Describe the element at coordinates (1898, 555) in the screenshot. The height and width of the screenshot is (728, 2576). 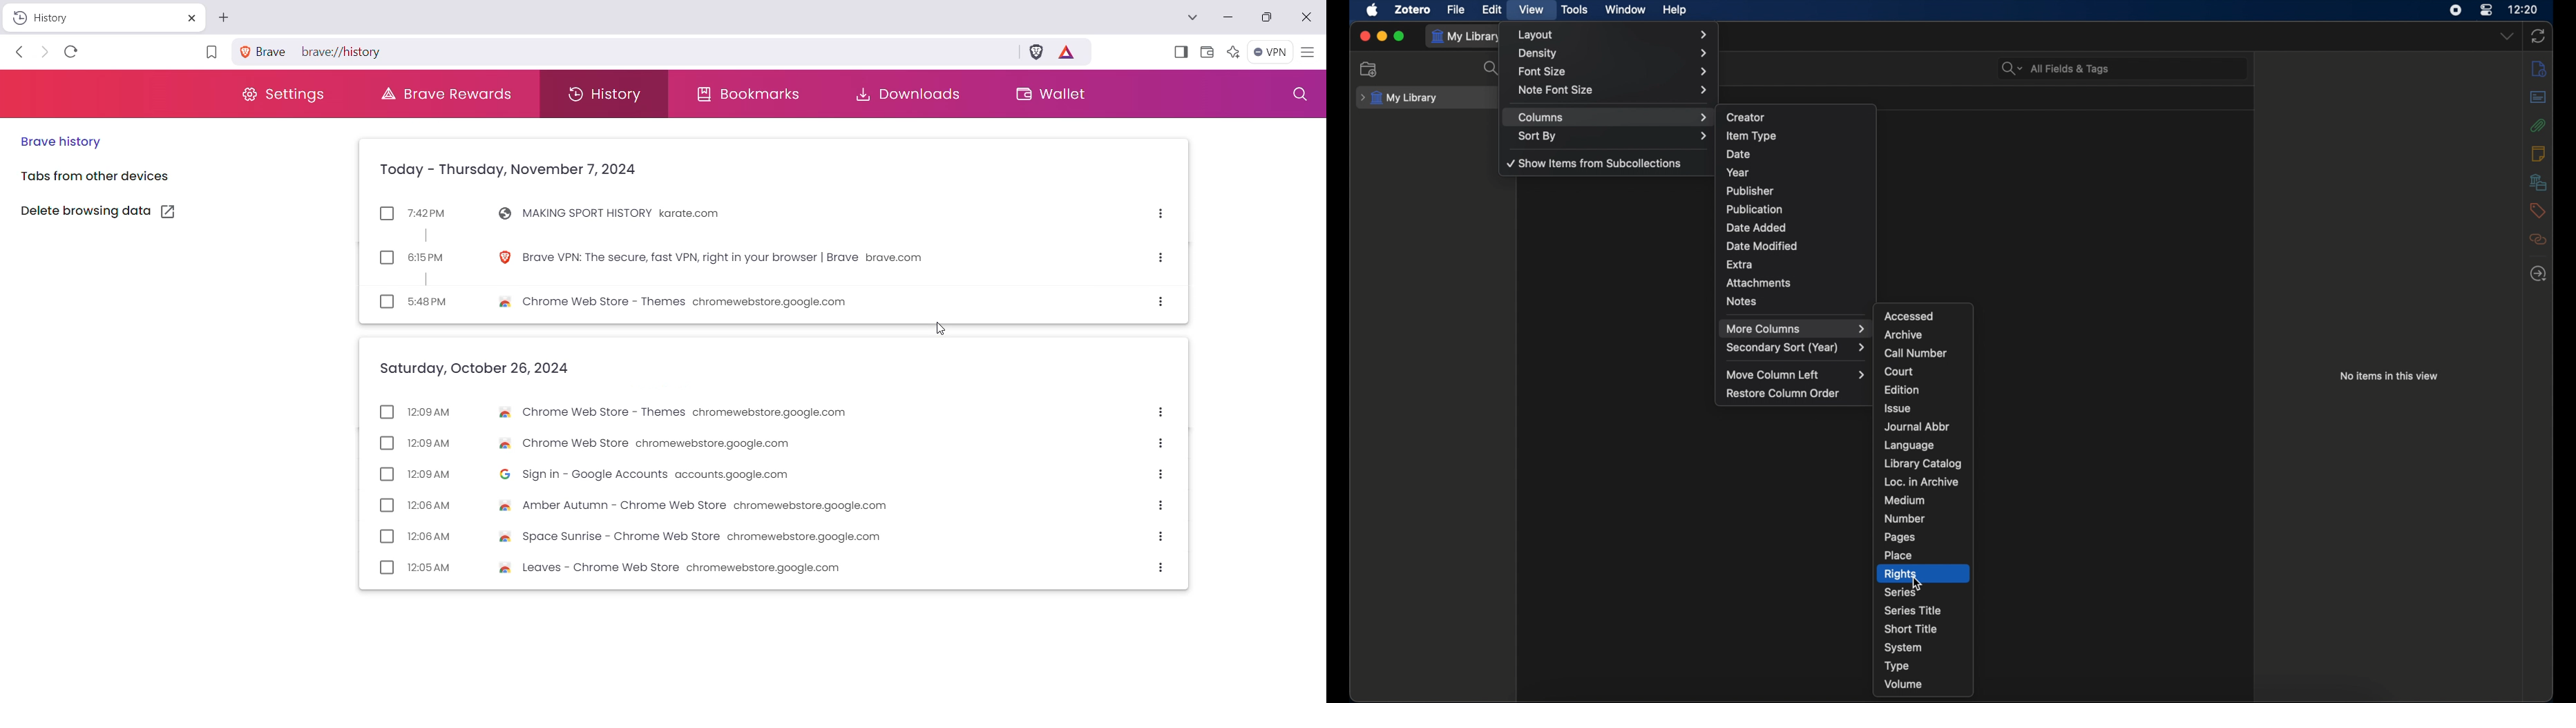
I see `place` at that location.